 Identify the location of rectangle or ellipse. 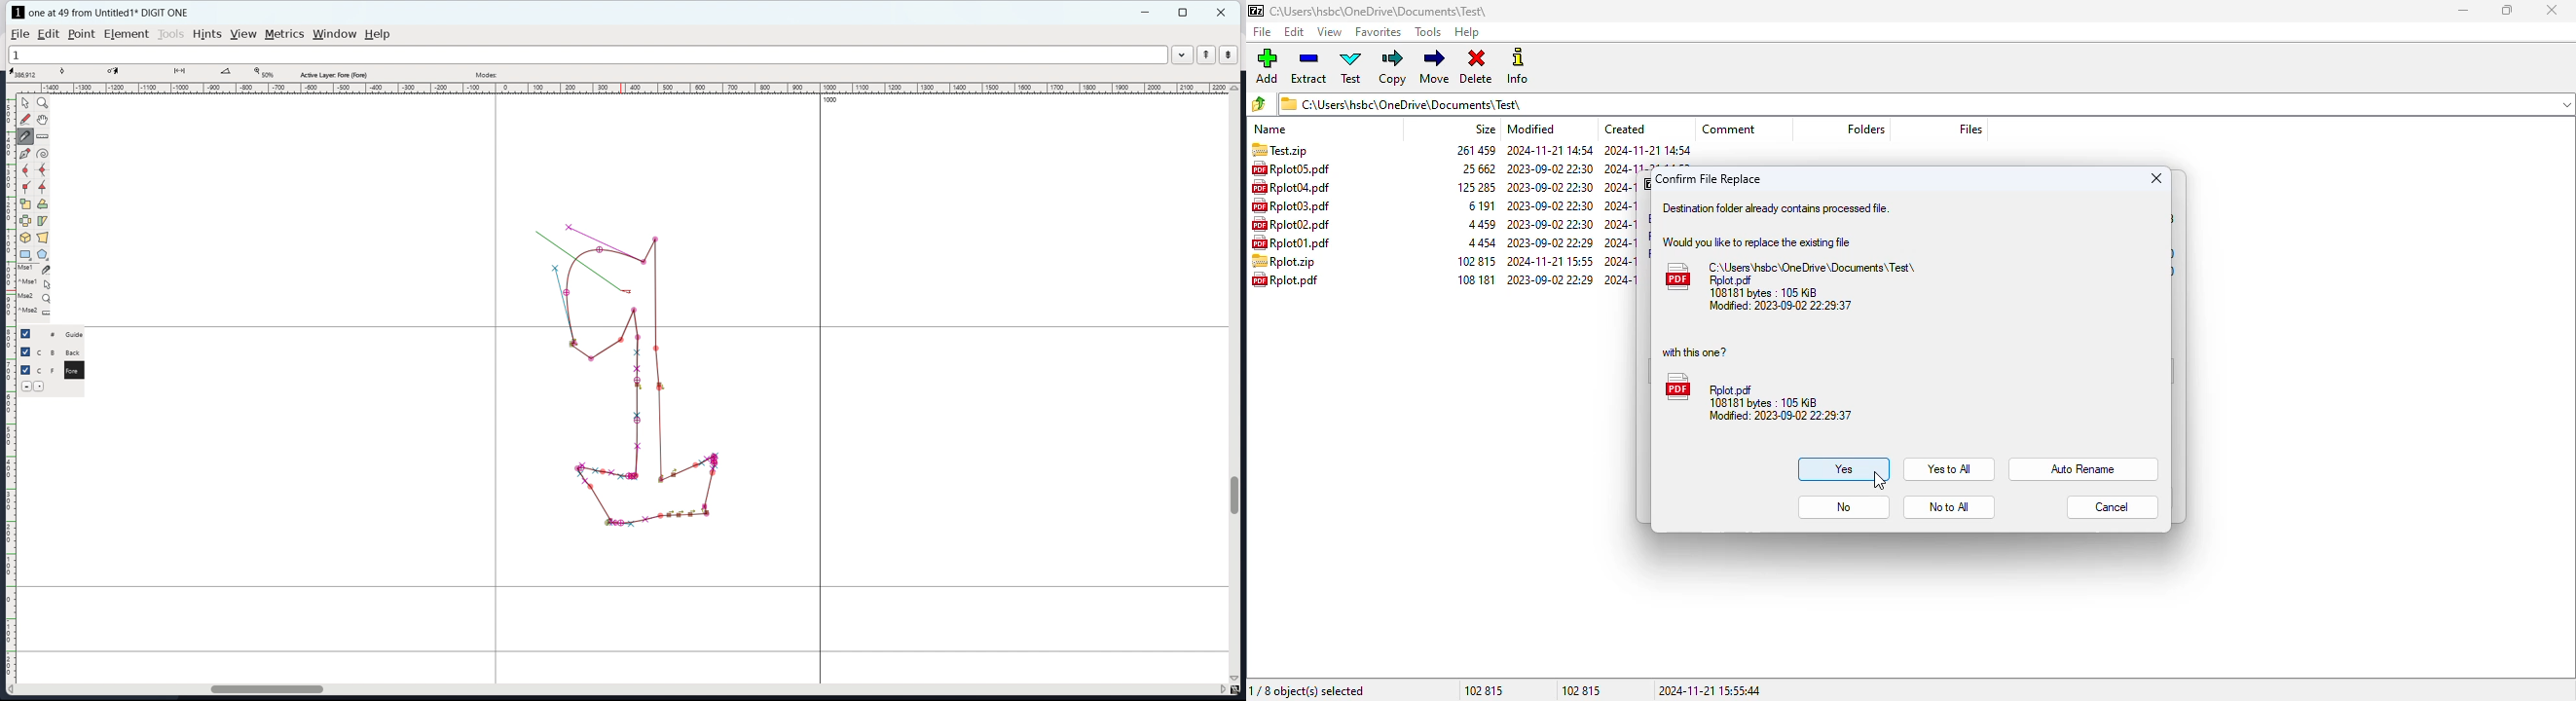
(25, 254).